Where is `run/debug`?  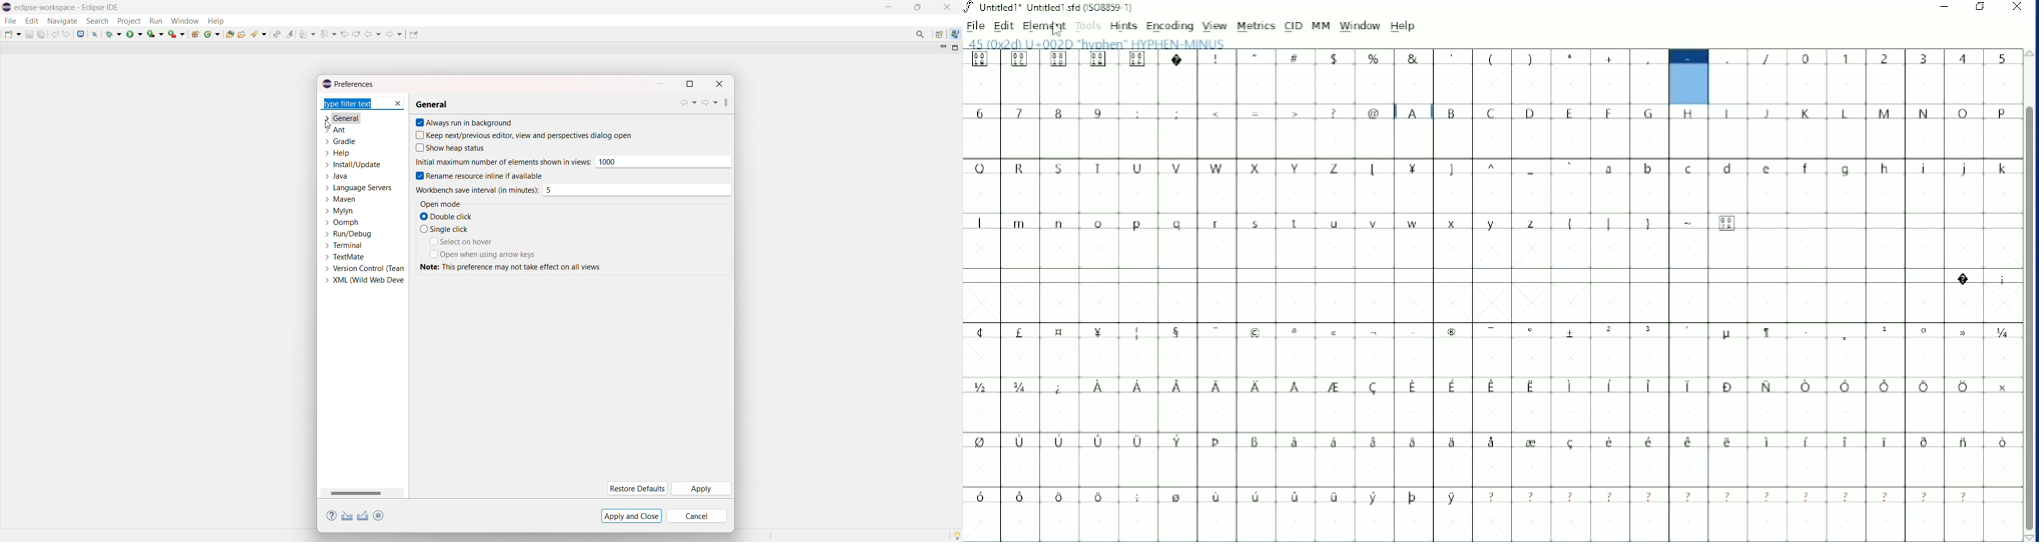
run/debug is located at coordinates (349, 233).